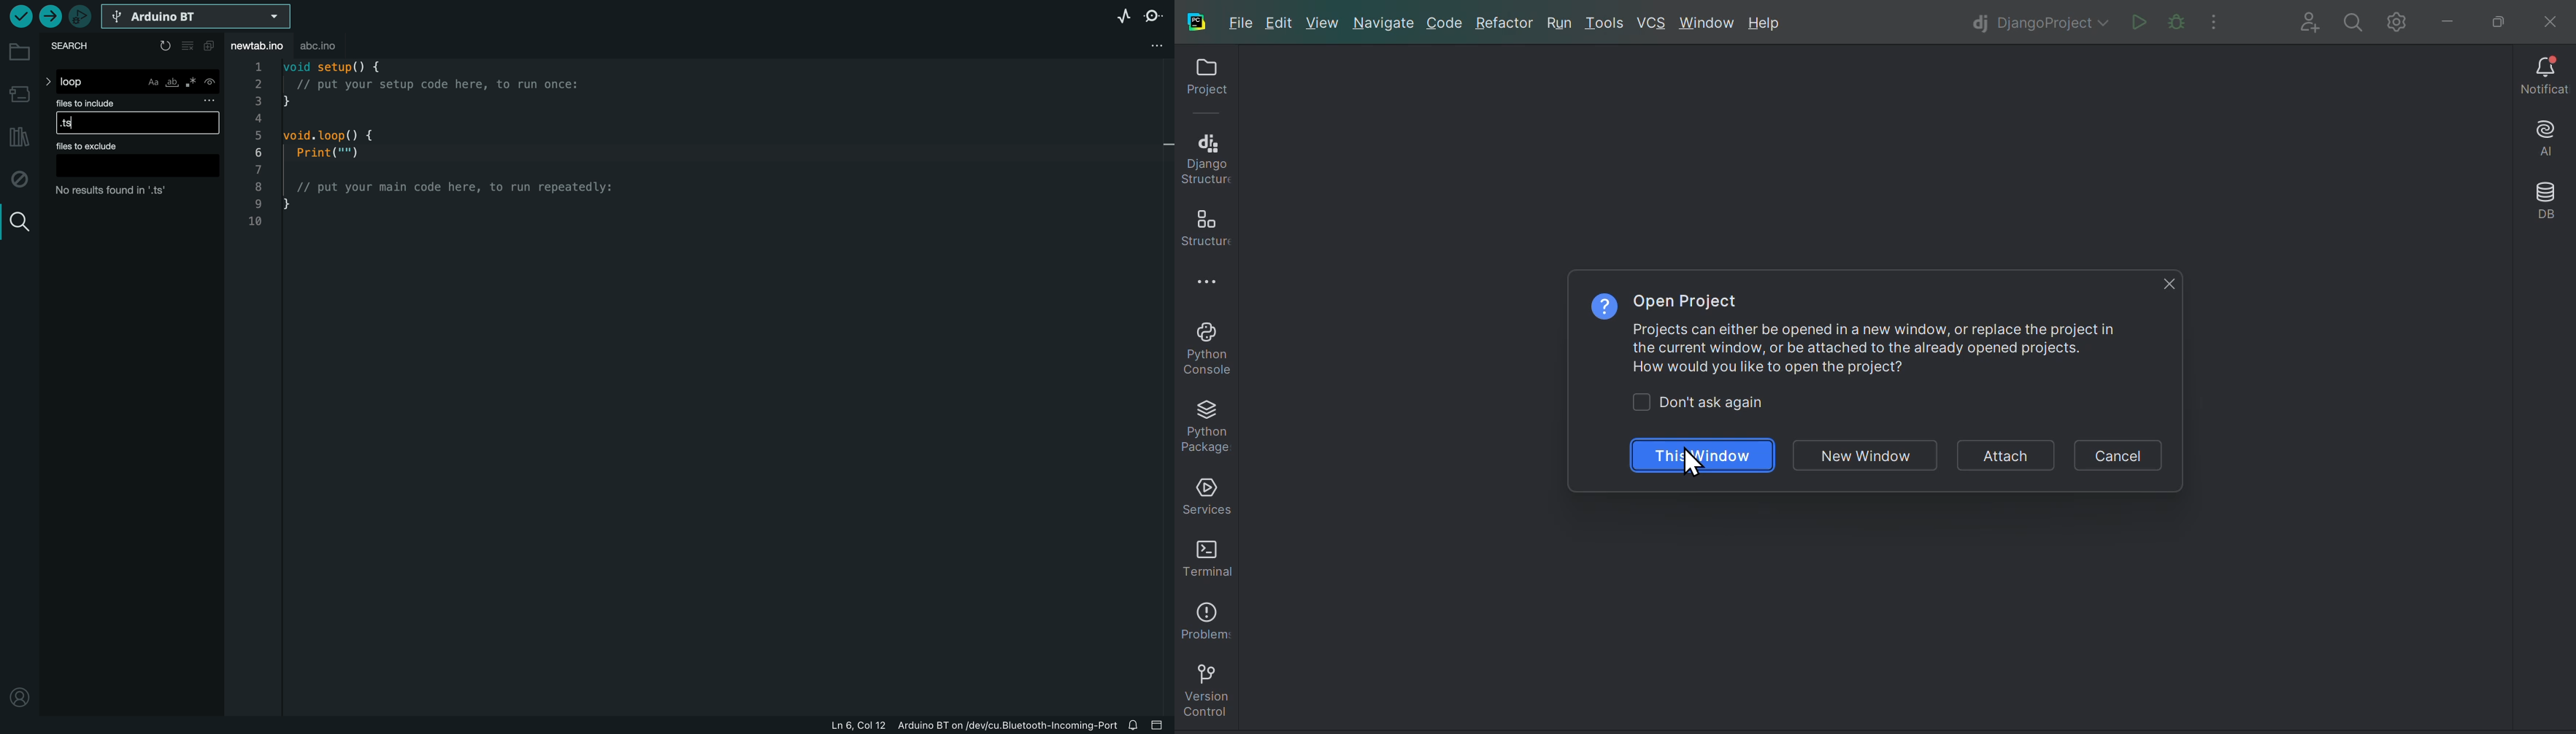 This screenshot has width=2576, height=756. What do you see at coordinates (2136, 20) in the screenshot?
I see `Run file` at bounding box center [2136, 20].